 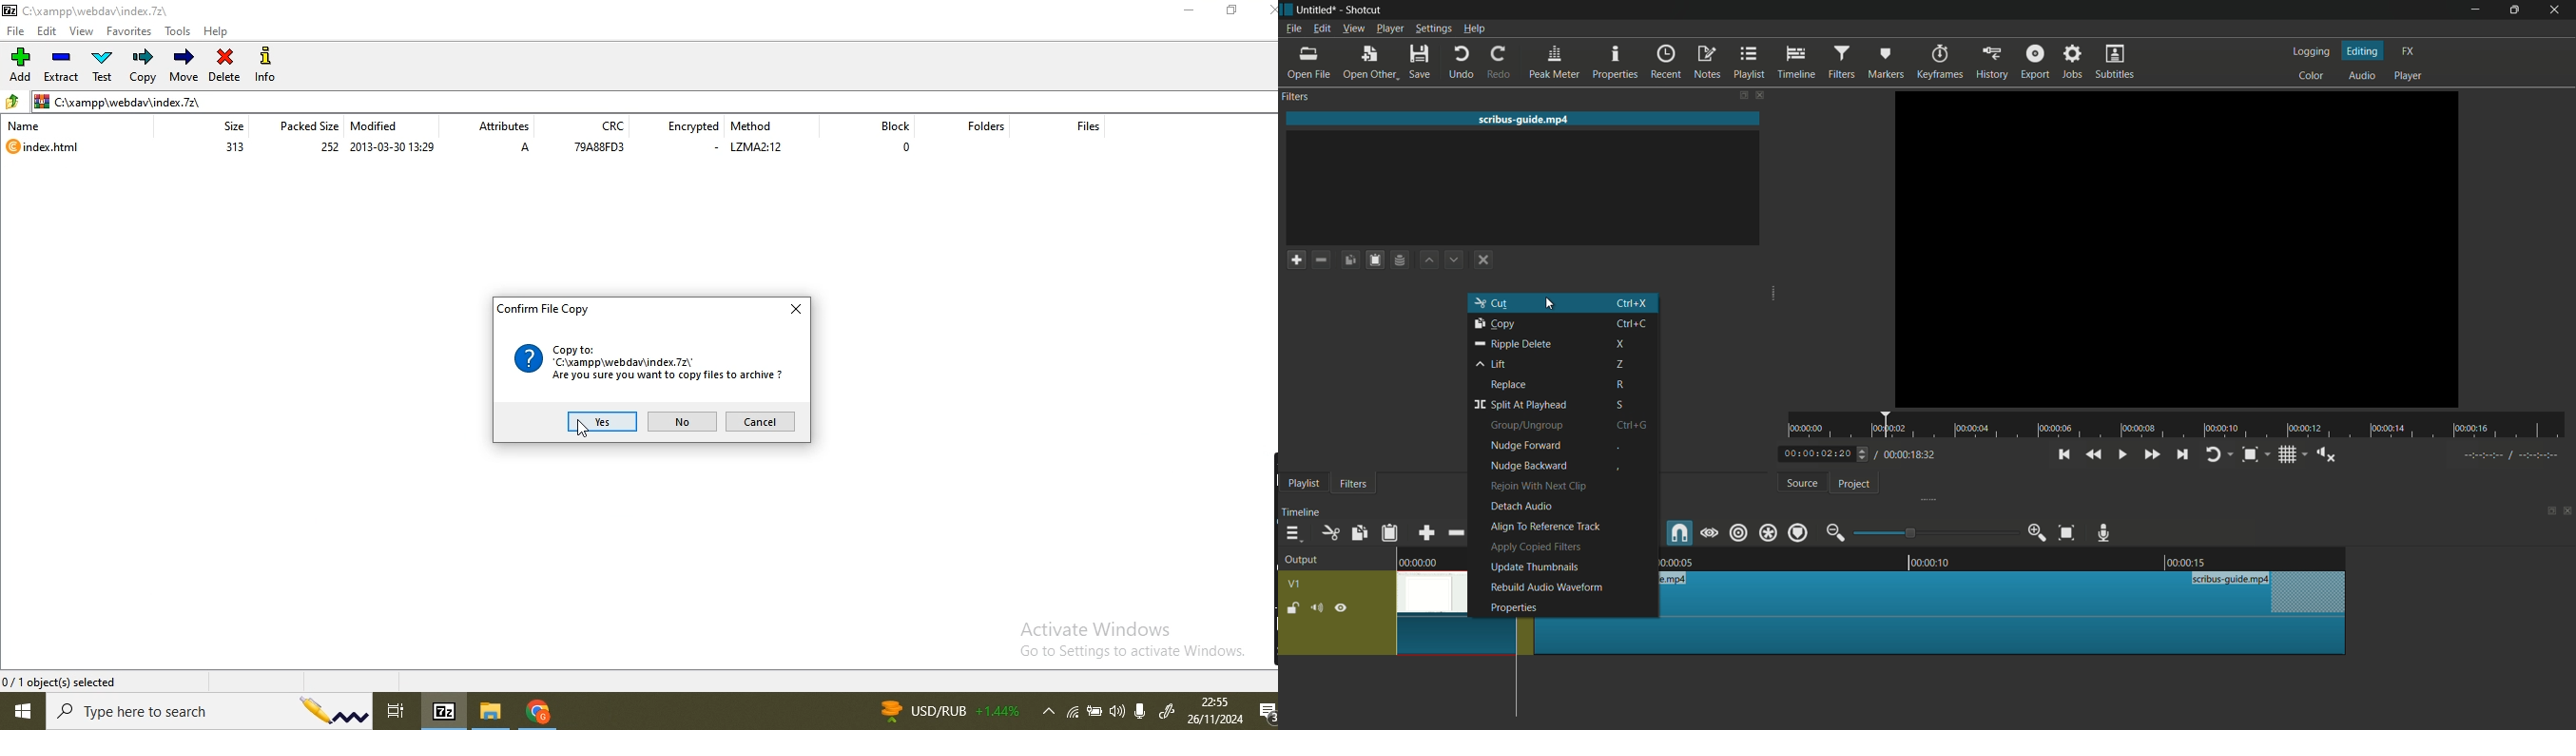 I want to click on change layout, so click(x=1741, y=94).